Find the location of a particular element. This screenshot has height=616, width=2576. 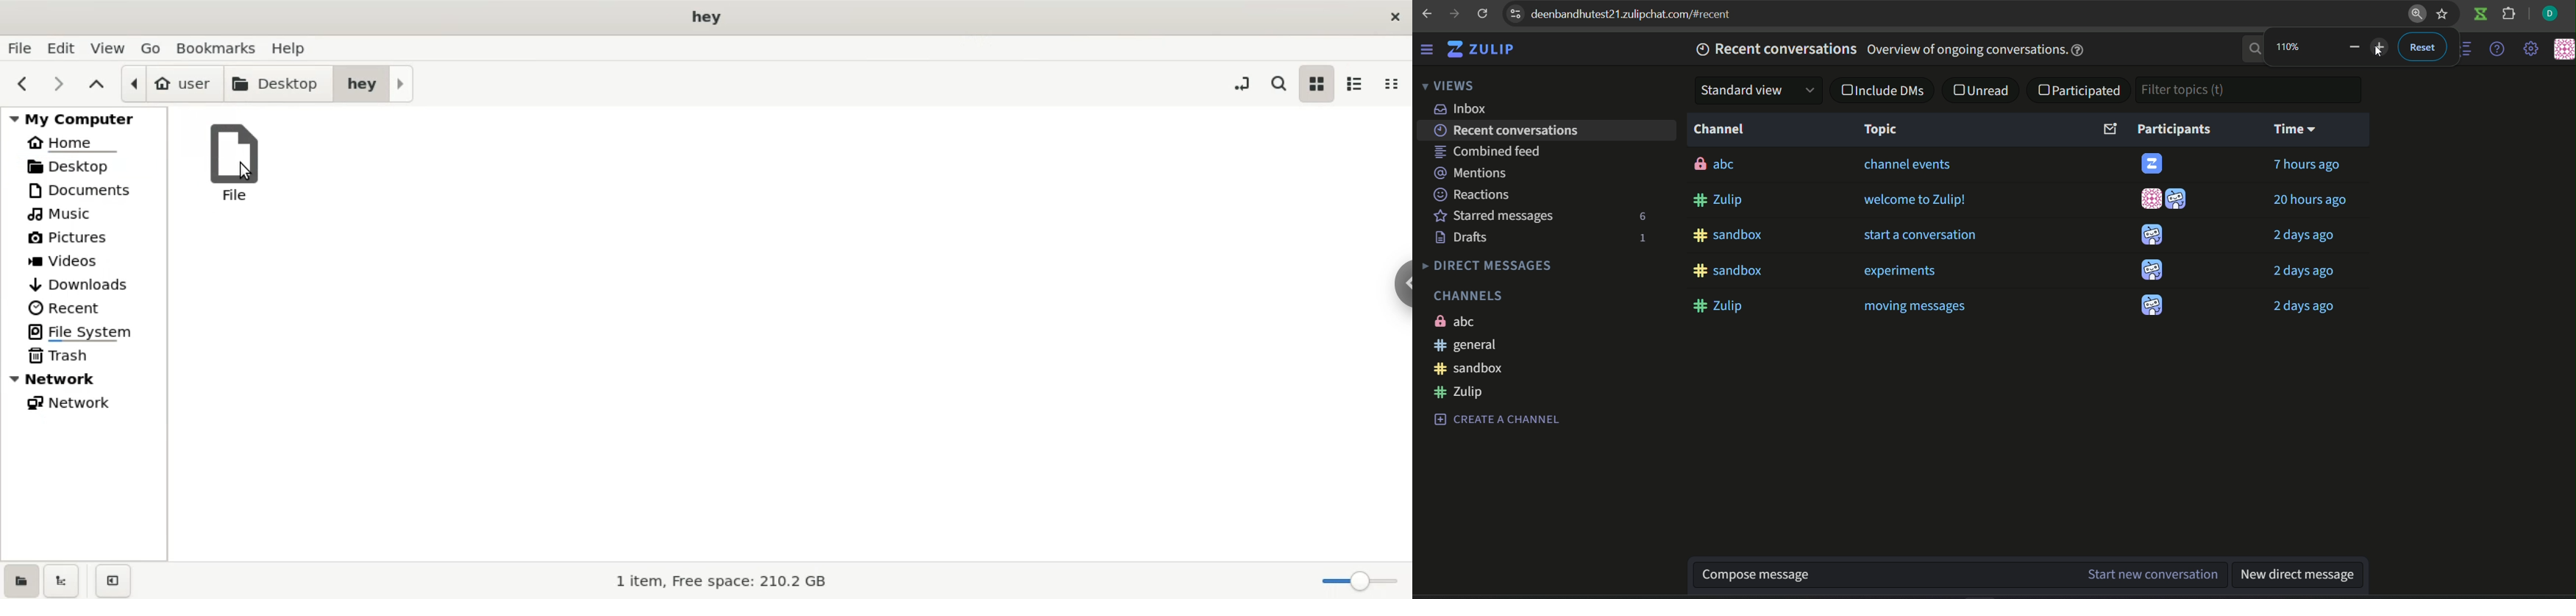

reset is located at coordinates (2422, 46).